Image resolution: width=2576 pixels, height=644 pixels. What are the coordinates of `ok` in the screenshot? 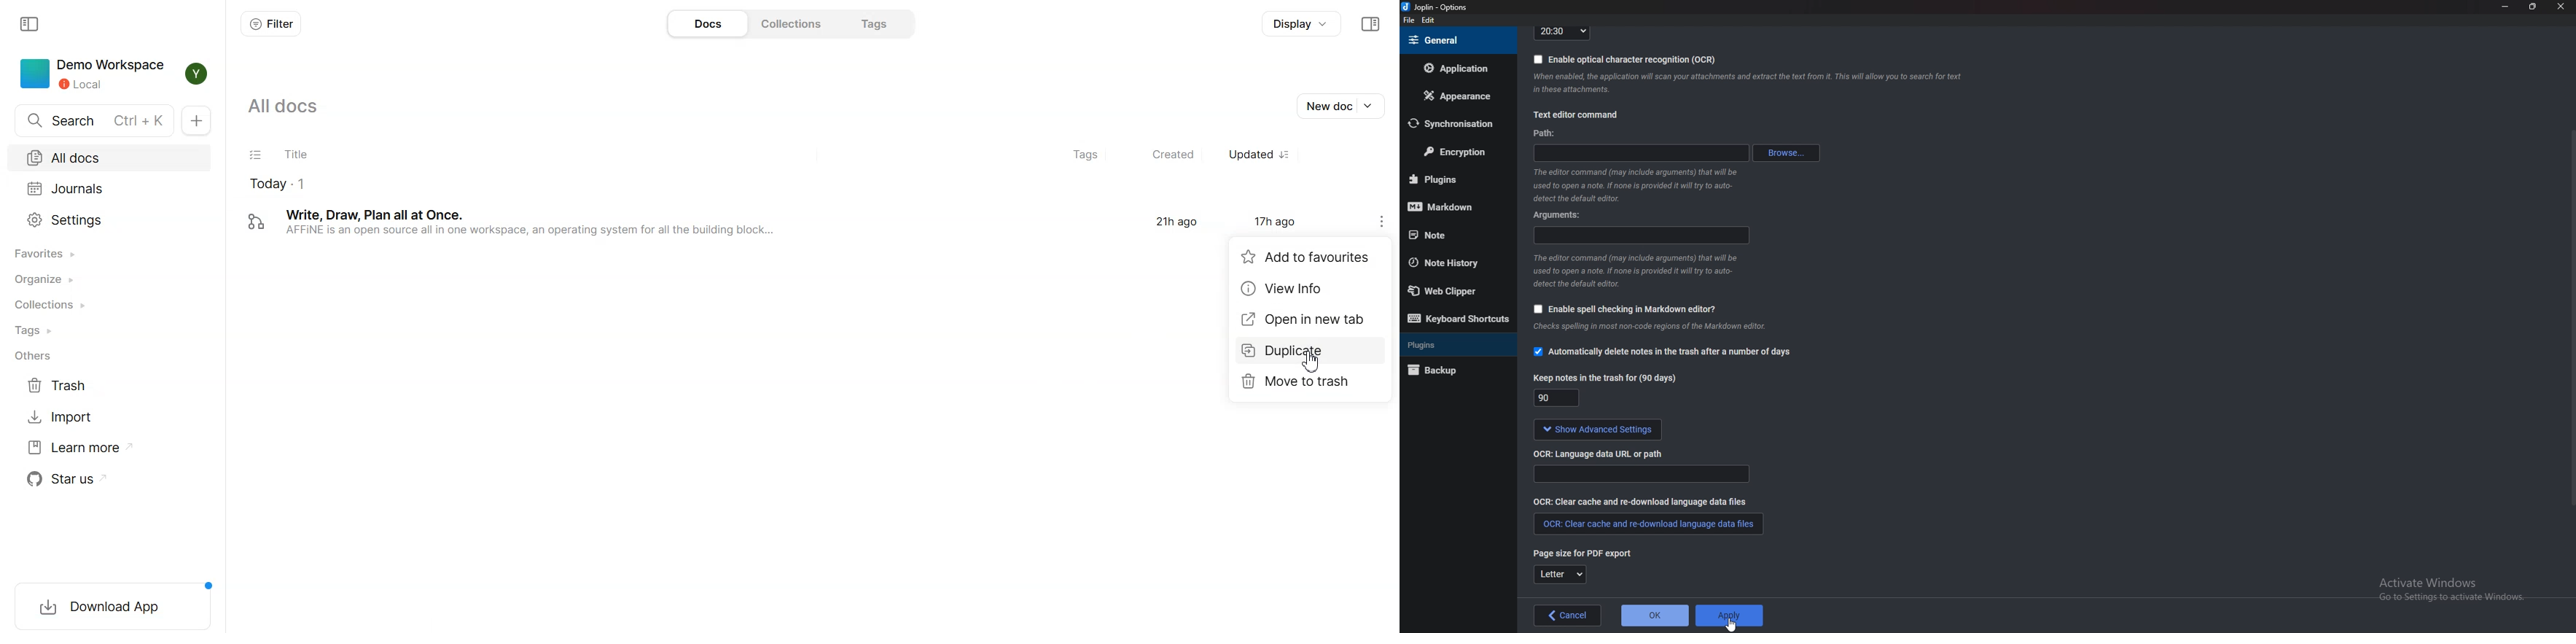 It's located at (1655, 616).